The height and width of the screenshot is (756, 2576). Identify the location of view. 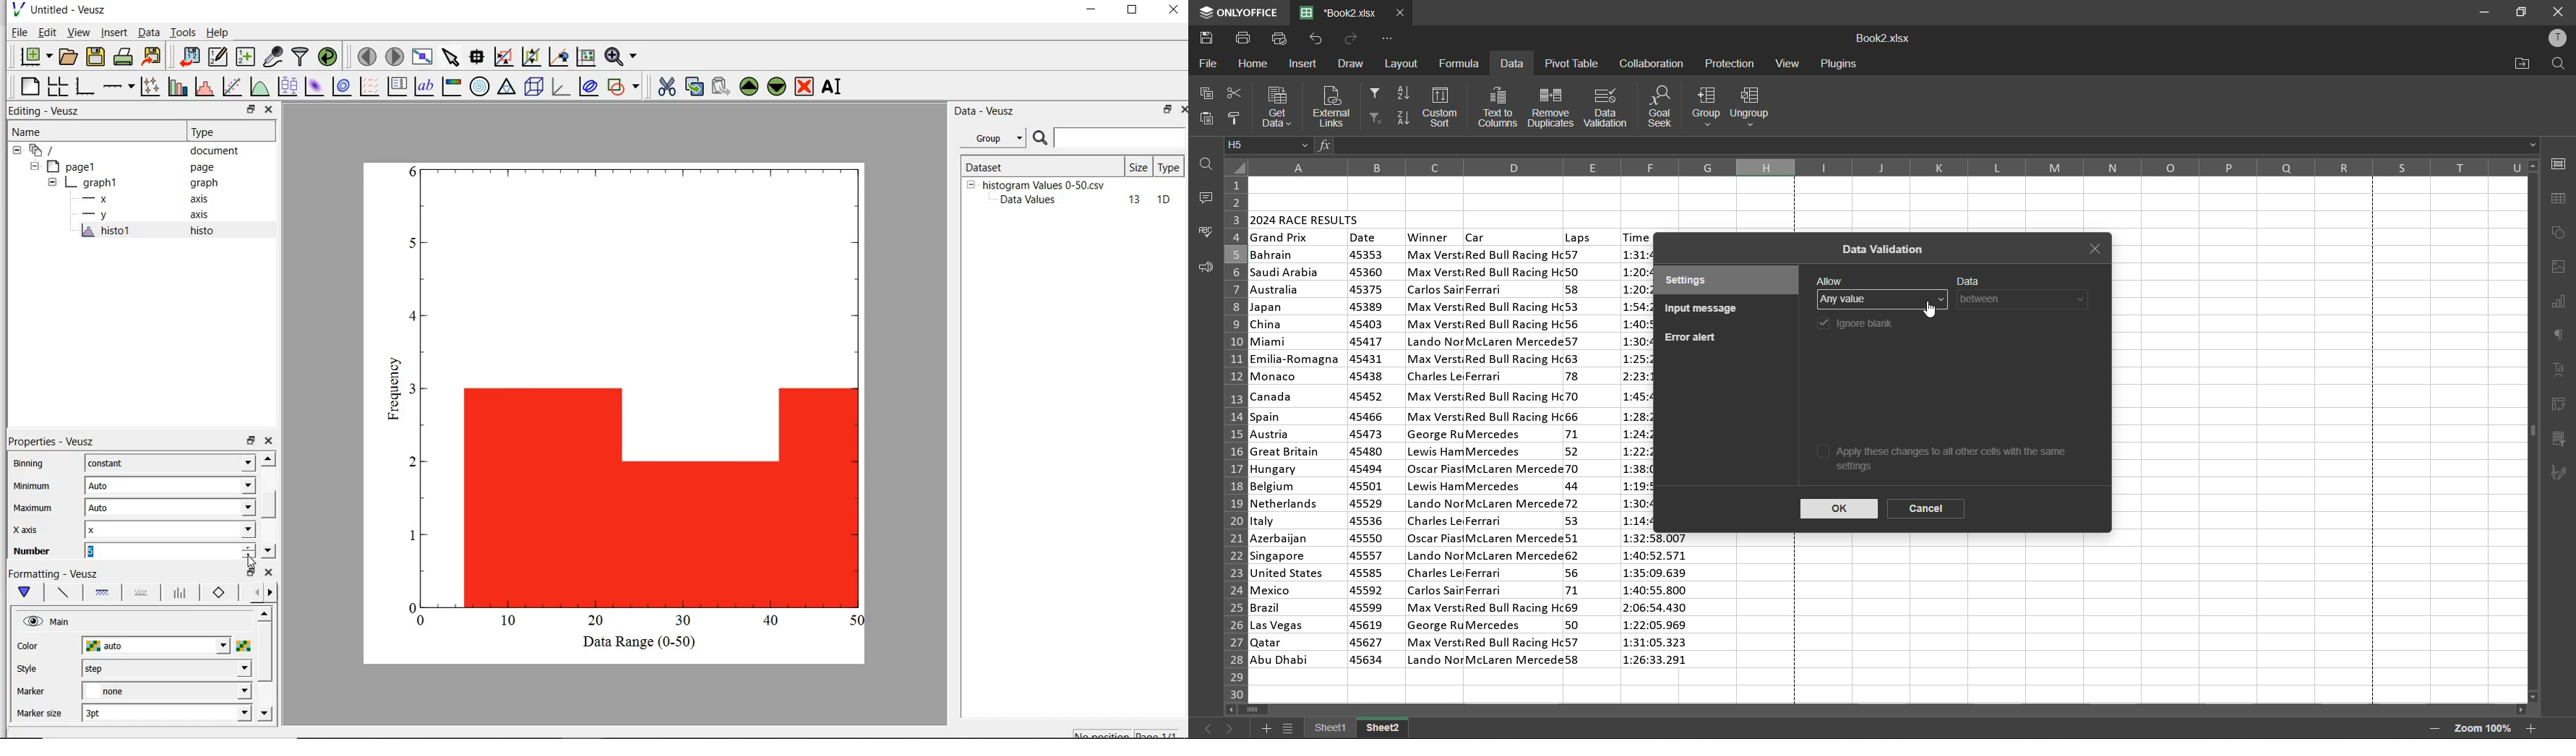
(1787, 63).